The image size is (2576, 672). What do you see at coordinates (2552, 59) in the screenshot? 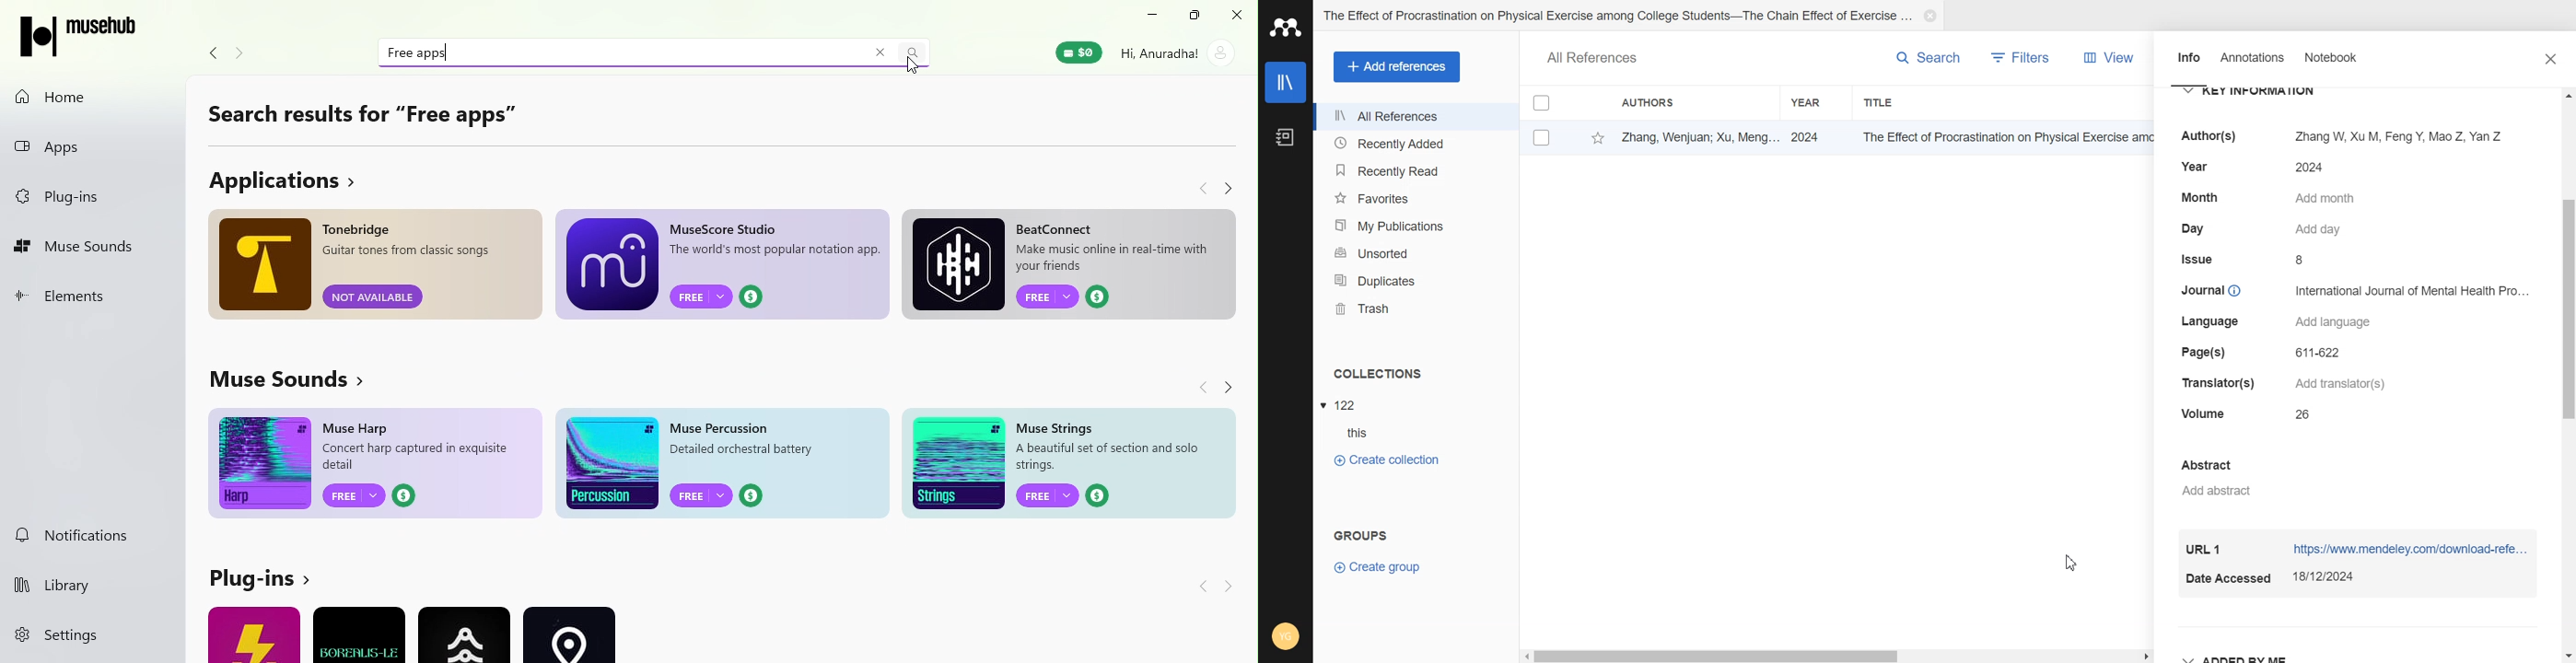
I see `Close` at bounding box center [2552, 59].